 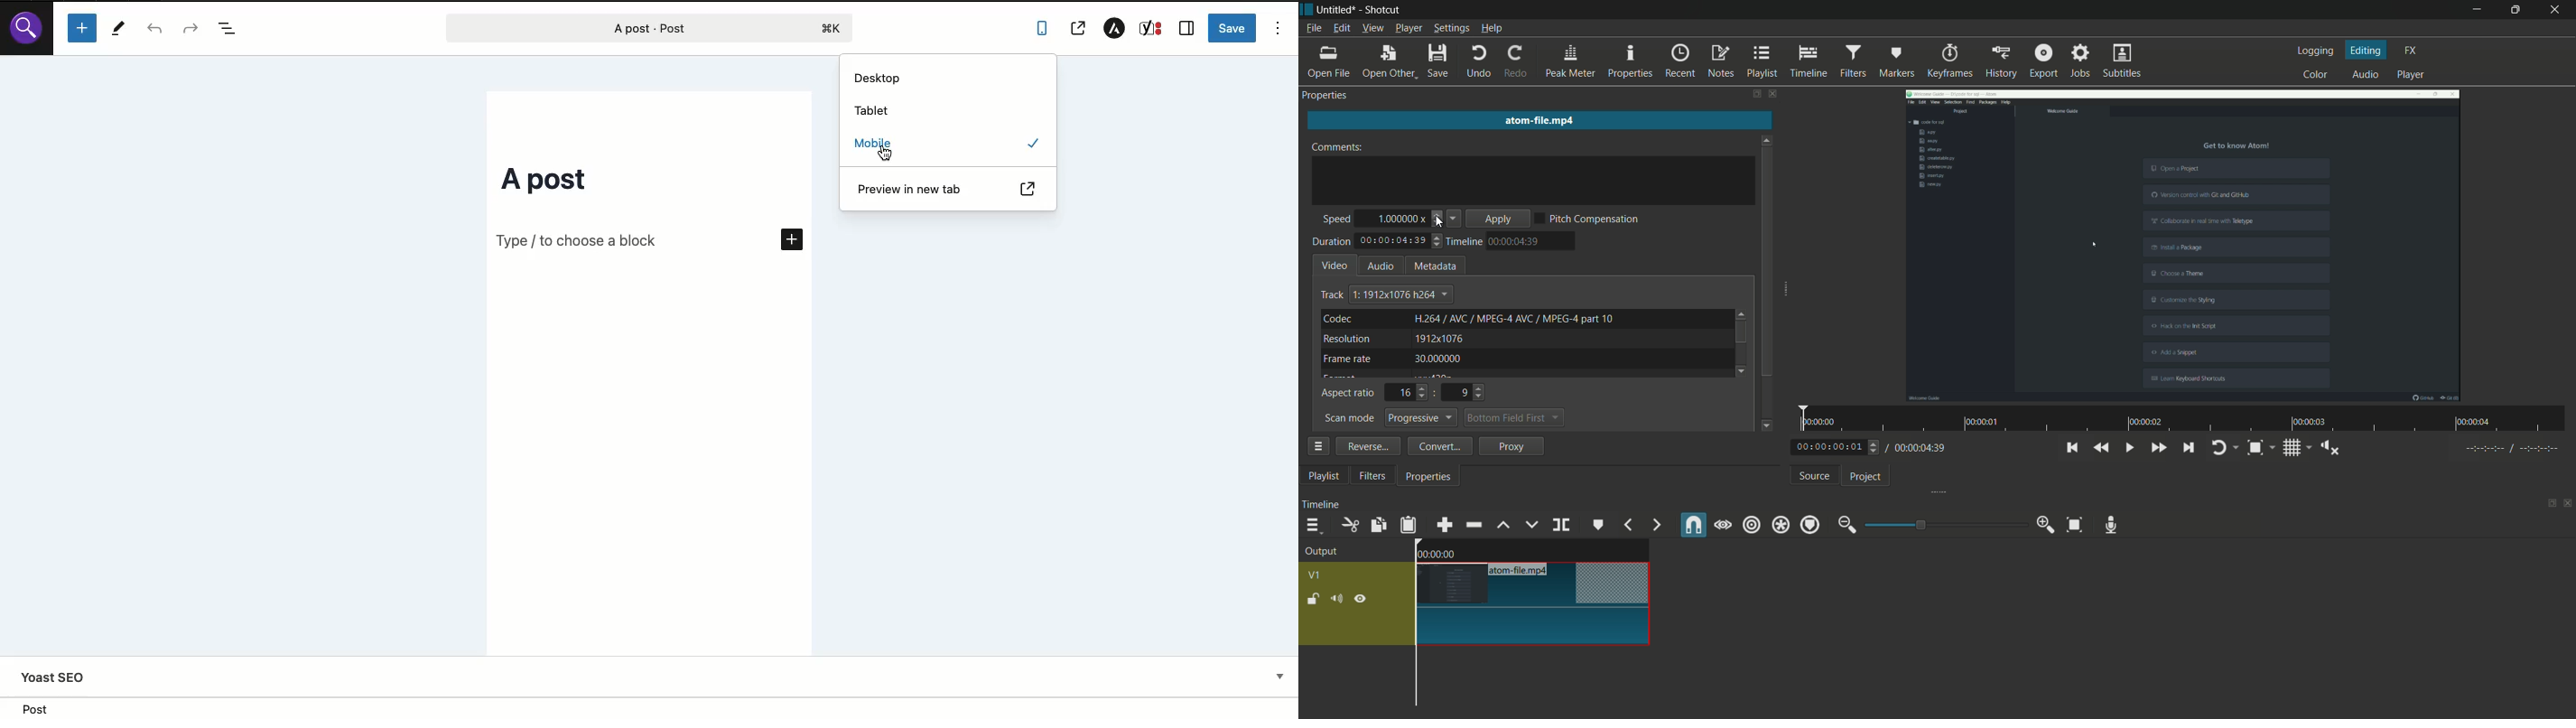 I want to click on ripple markers, so click(x=1810, y=525).